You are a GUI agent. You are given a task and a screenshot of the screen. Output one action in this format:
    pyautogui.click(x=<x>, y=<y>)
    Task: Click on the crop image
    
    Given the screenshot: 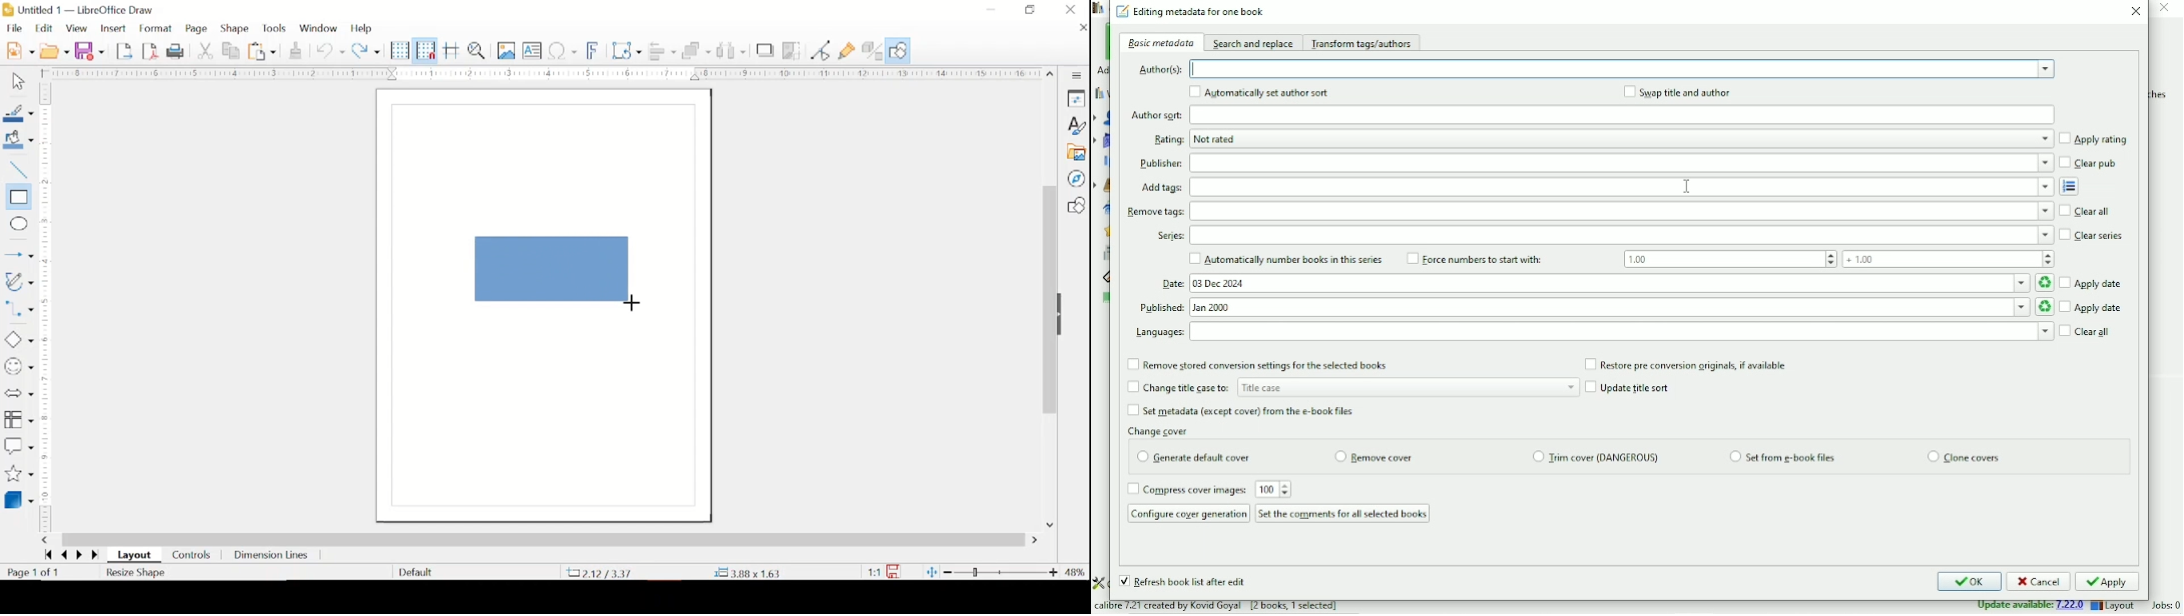 What is the action you would take?
    pyautogui.click(x=793, y=52)
    